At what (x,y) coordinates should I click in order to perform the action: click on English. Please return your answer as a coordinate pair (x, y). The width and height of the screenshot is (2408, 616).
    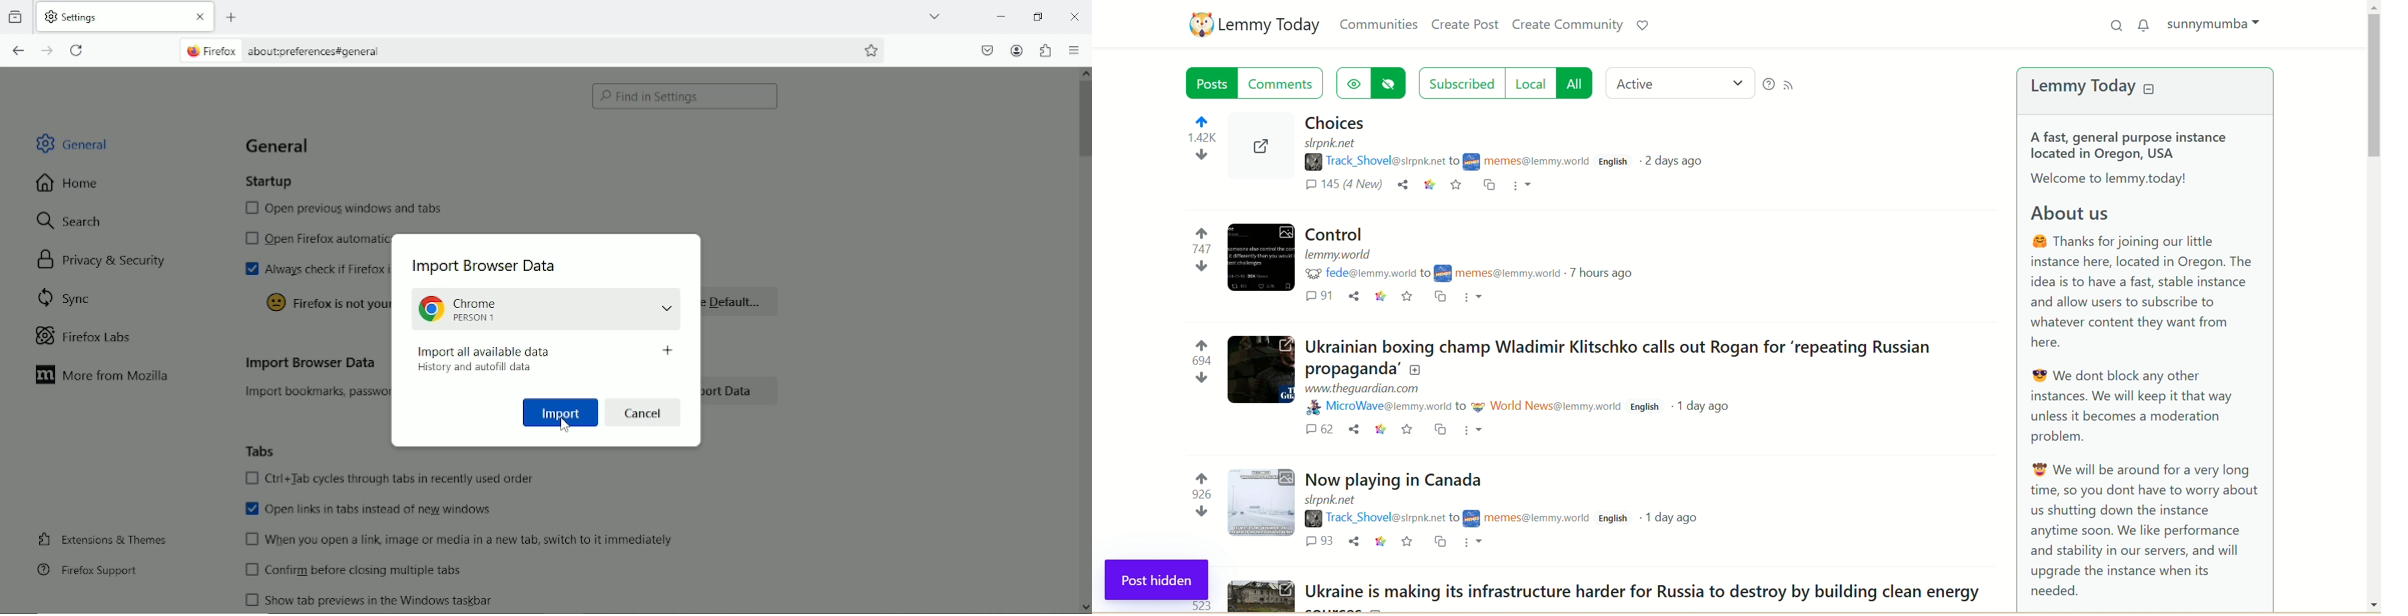
    Looking at the image, I should click on (1617, 518).